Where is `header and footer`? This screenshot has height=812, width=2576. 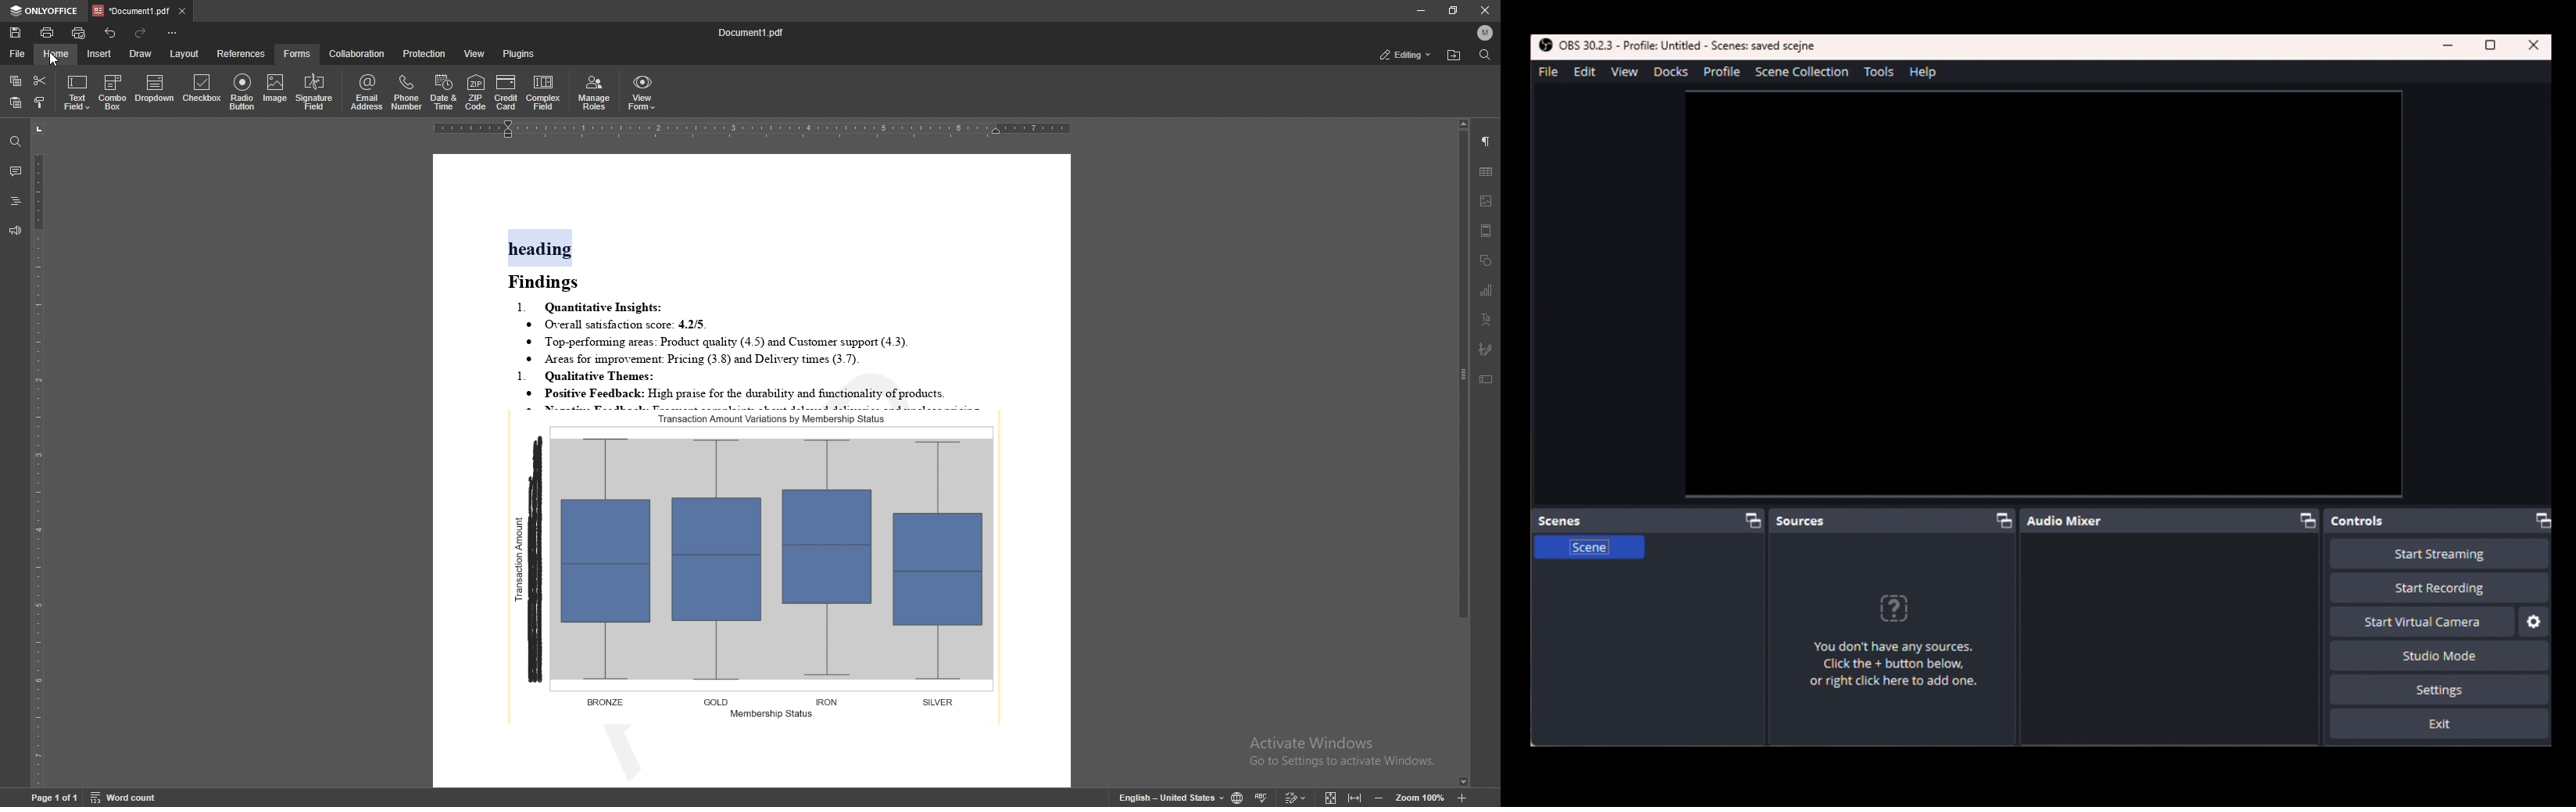
header and footer is located at coordinates (1486, 231).